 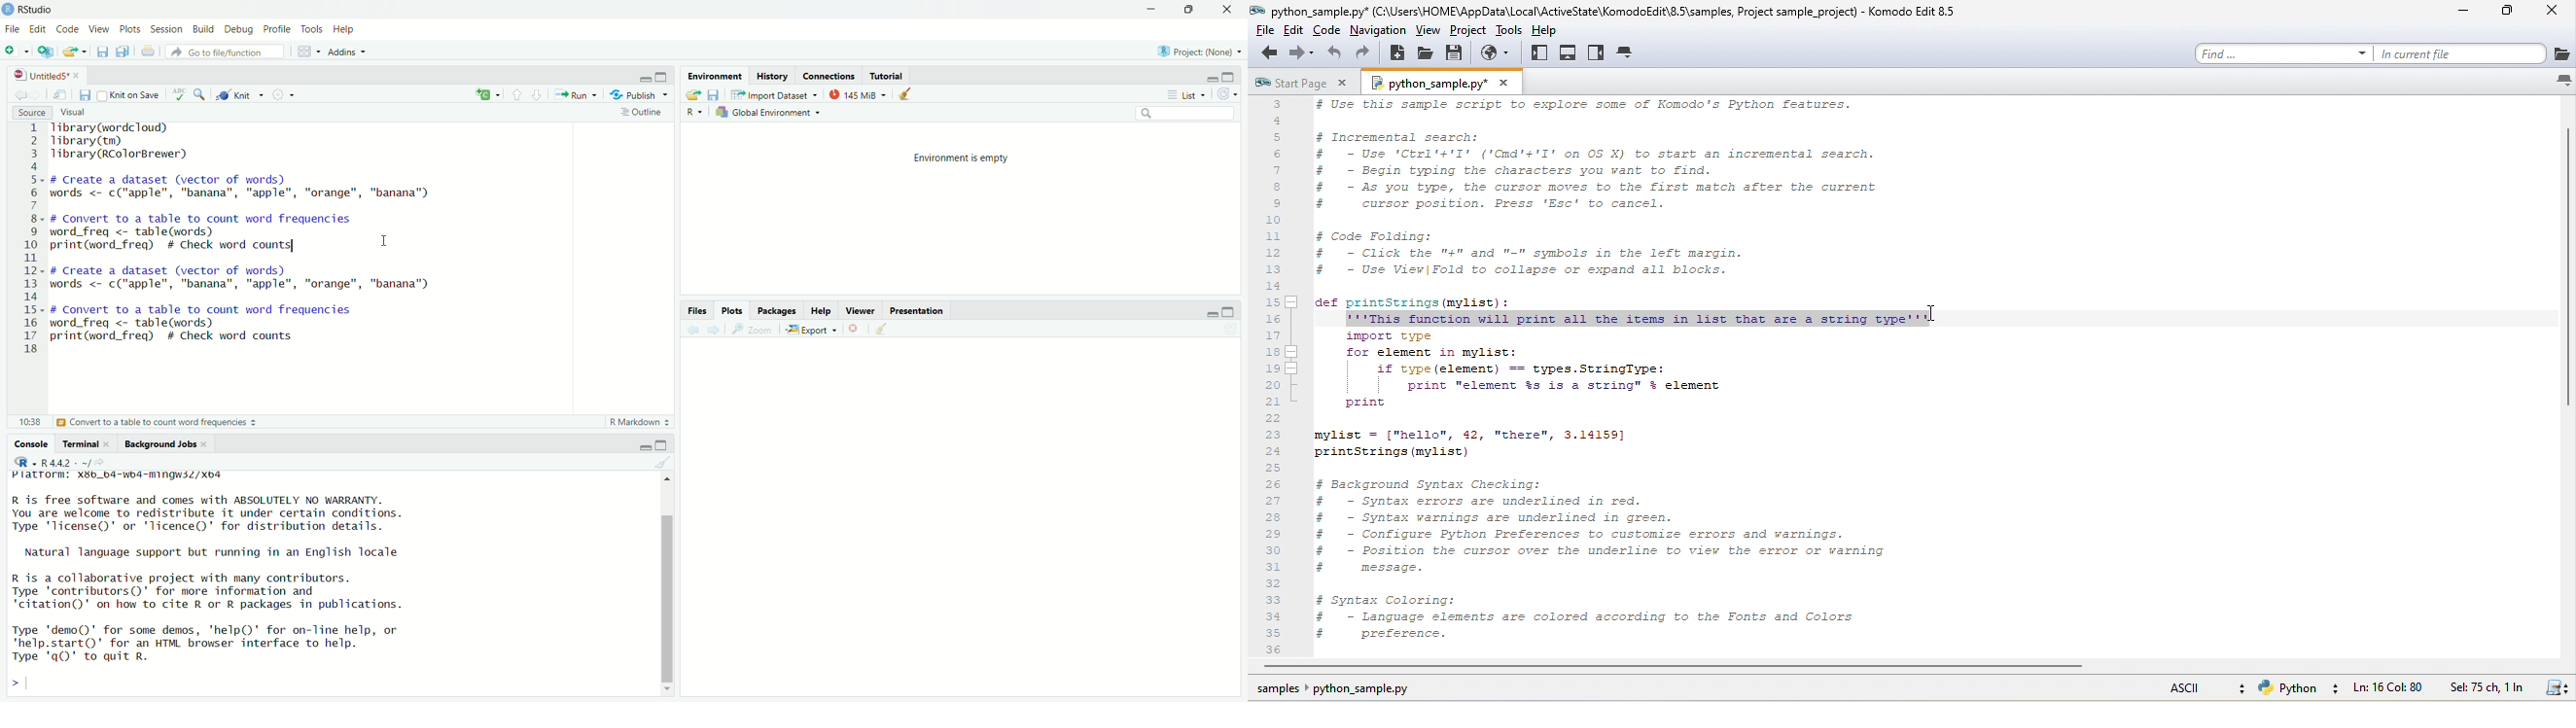 I want to click on Presentation, so click(x=917, y=309).